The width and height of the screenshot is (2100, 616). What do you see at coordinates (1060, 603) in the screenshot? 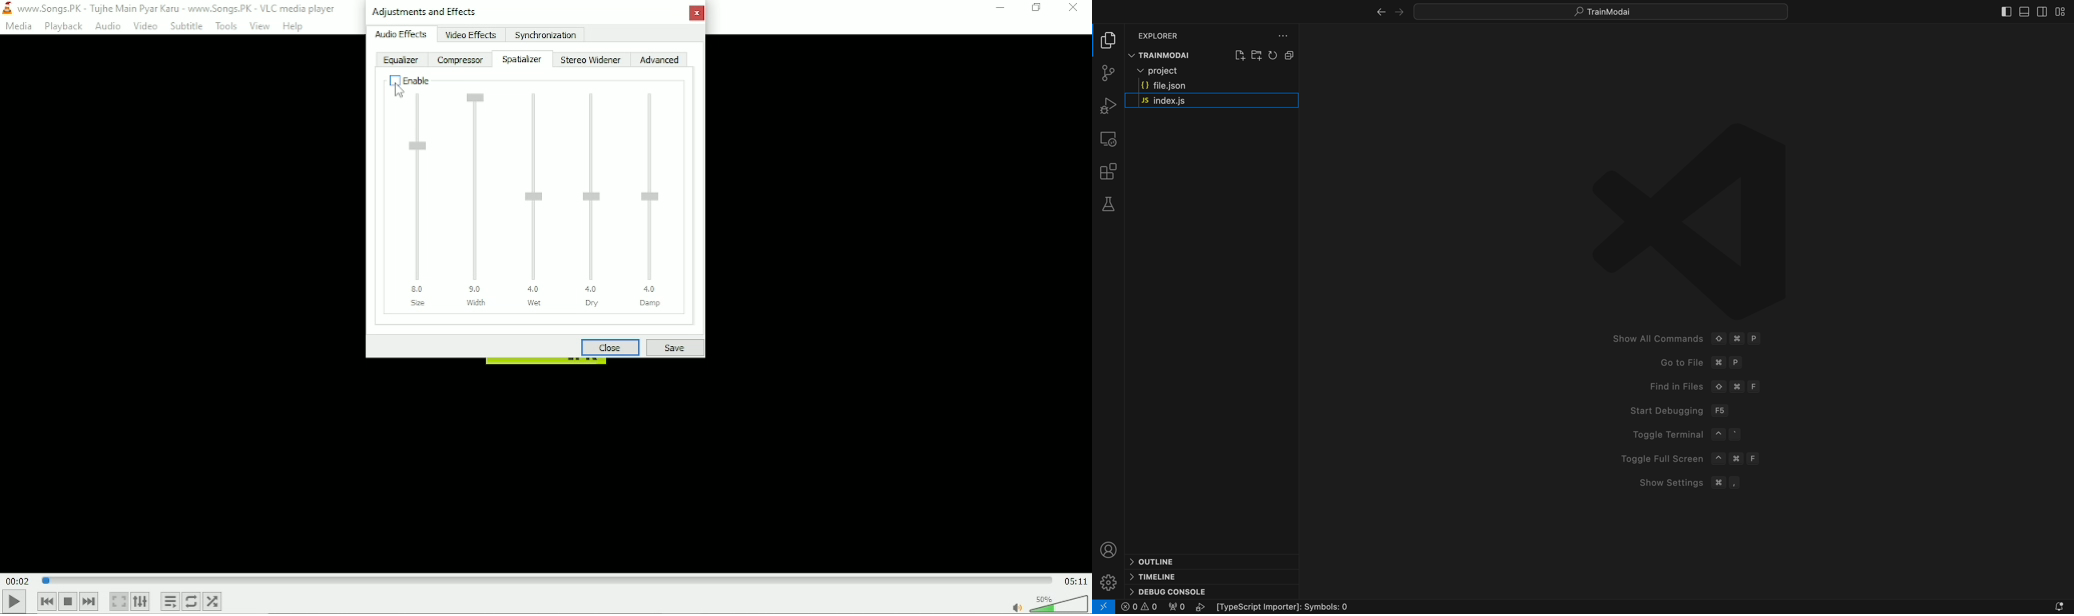
I see `Volume` at bounding box center [1060, 603].